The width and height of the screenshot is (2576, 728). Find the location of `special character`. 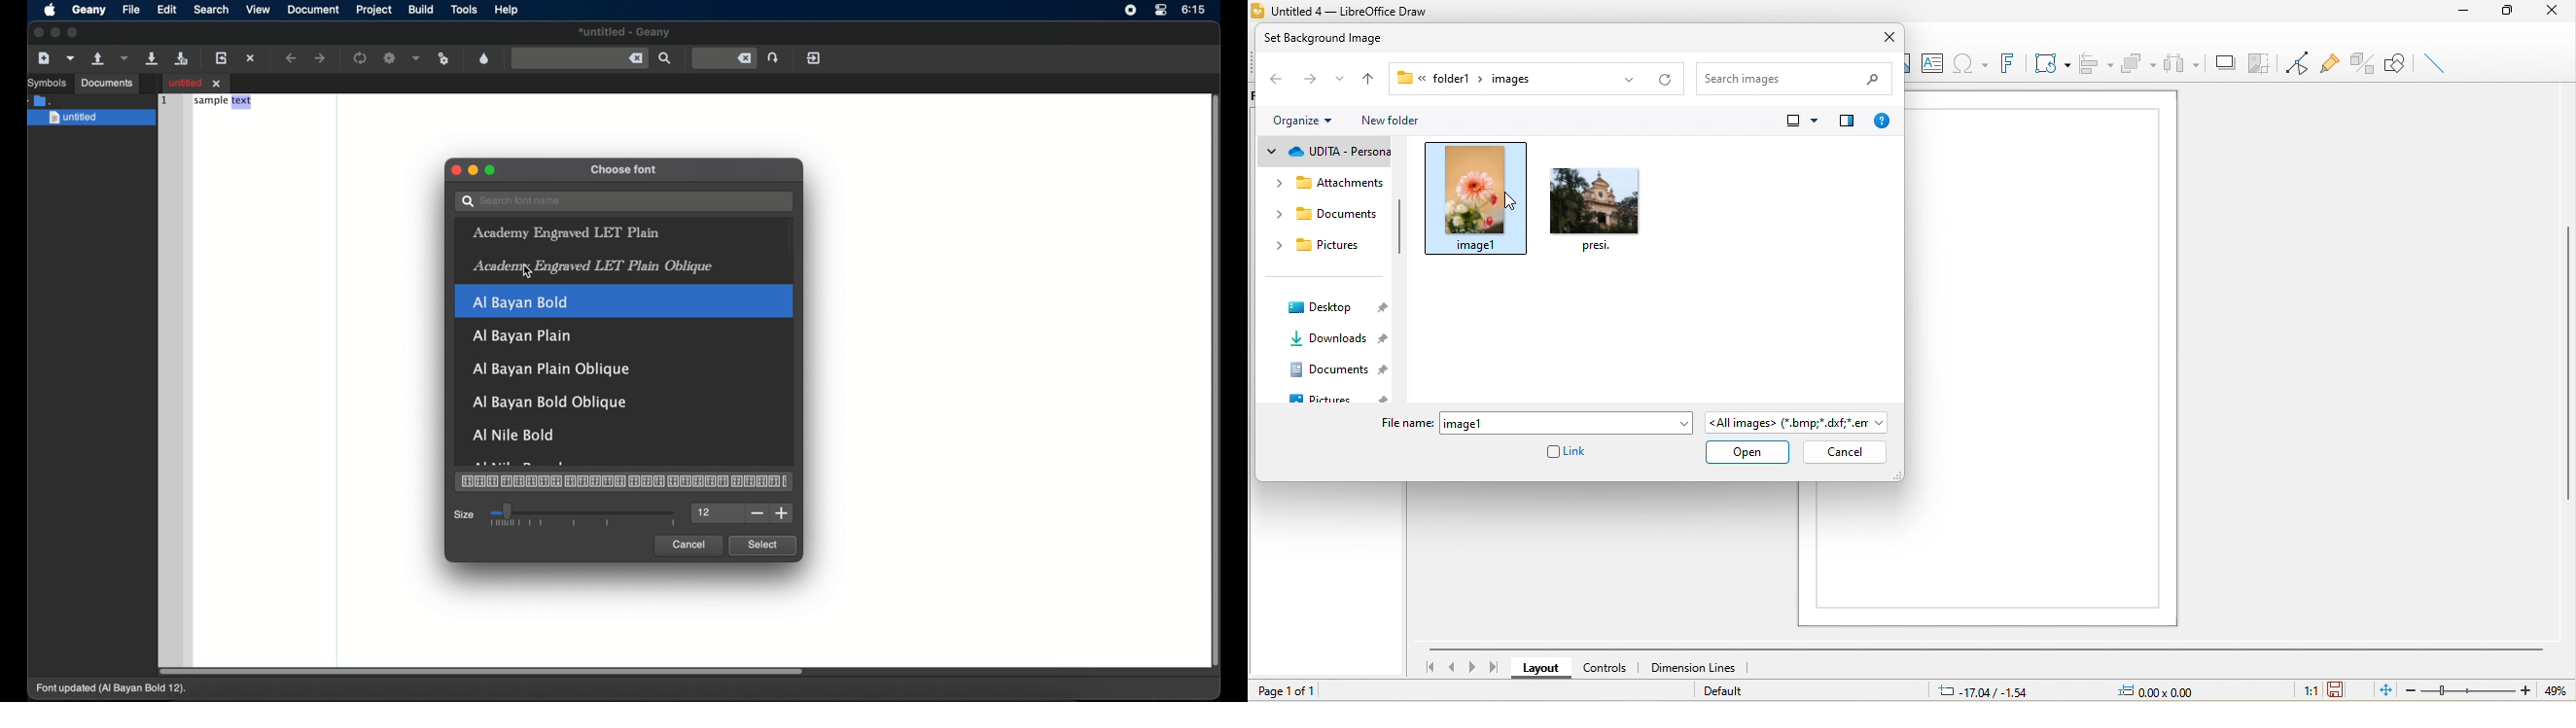

special character is located at coordinates (1969, 66).